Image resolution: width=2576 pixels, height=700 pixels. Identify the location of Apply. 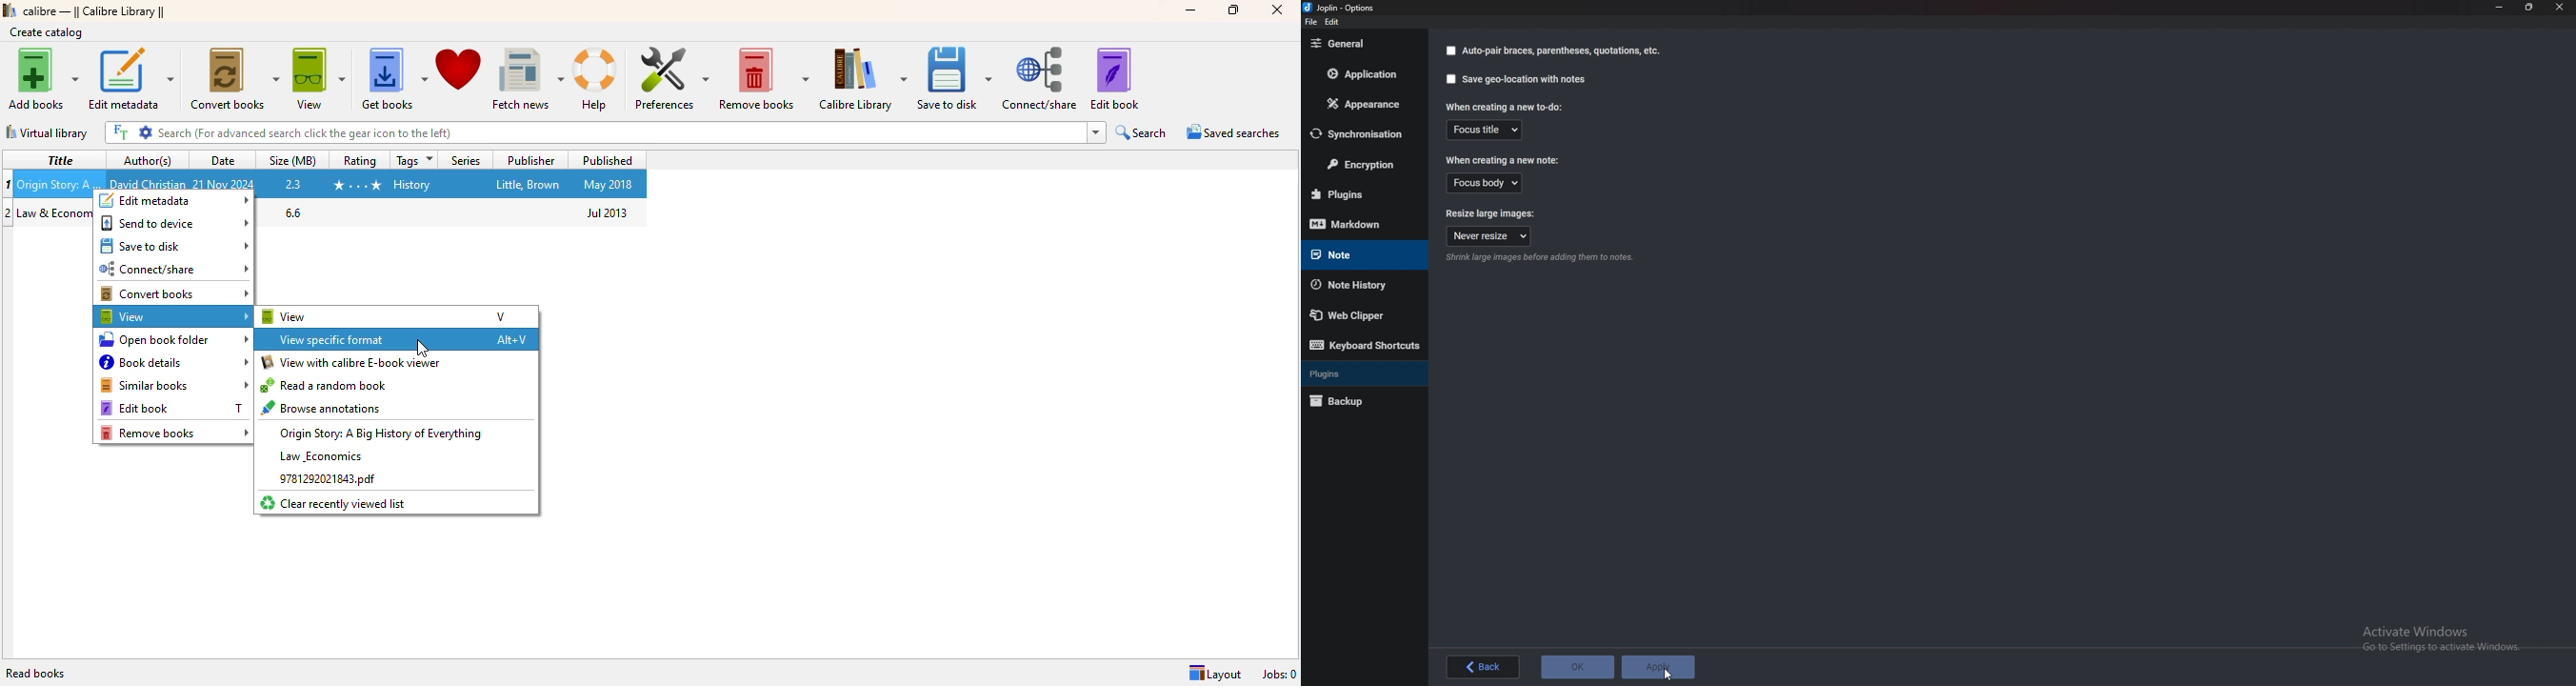
(1660, 667).